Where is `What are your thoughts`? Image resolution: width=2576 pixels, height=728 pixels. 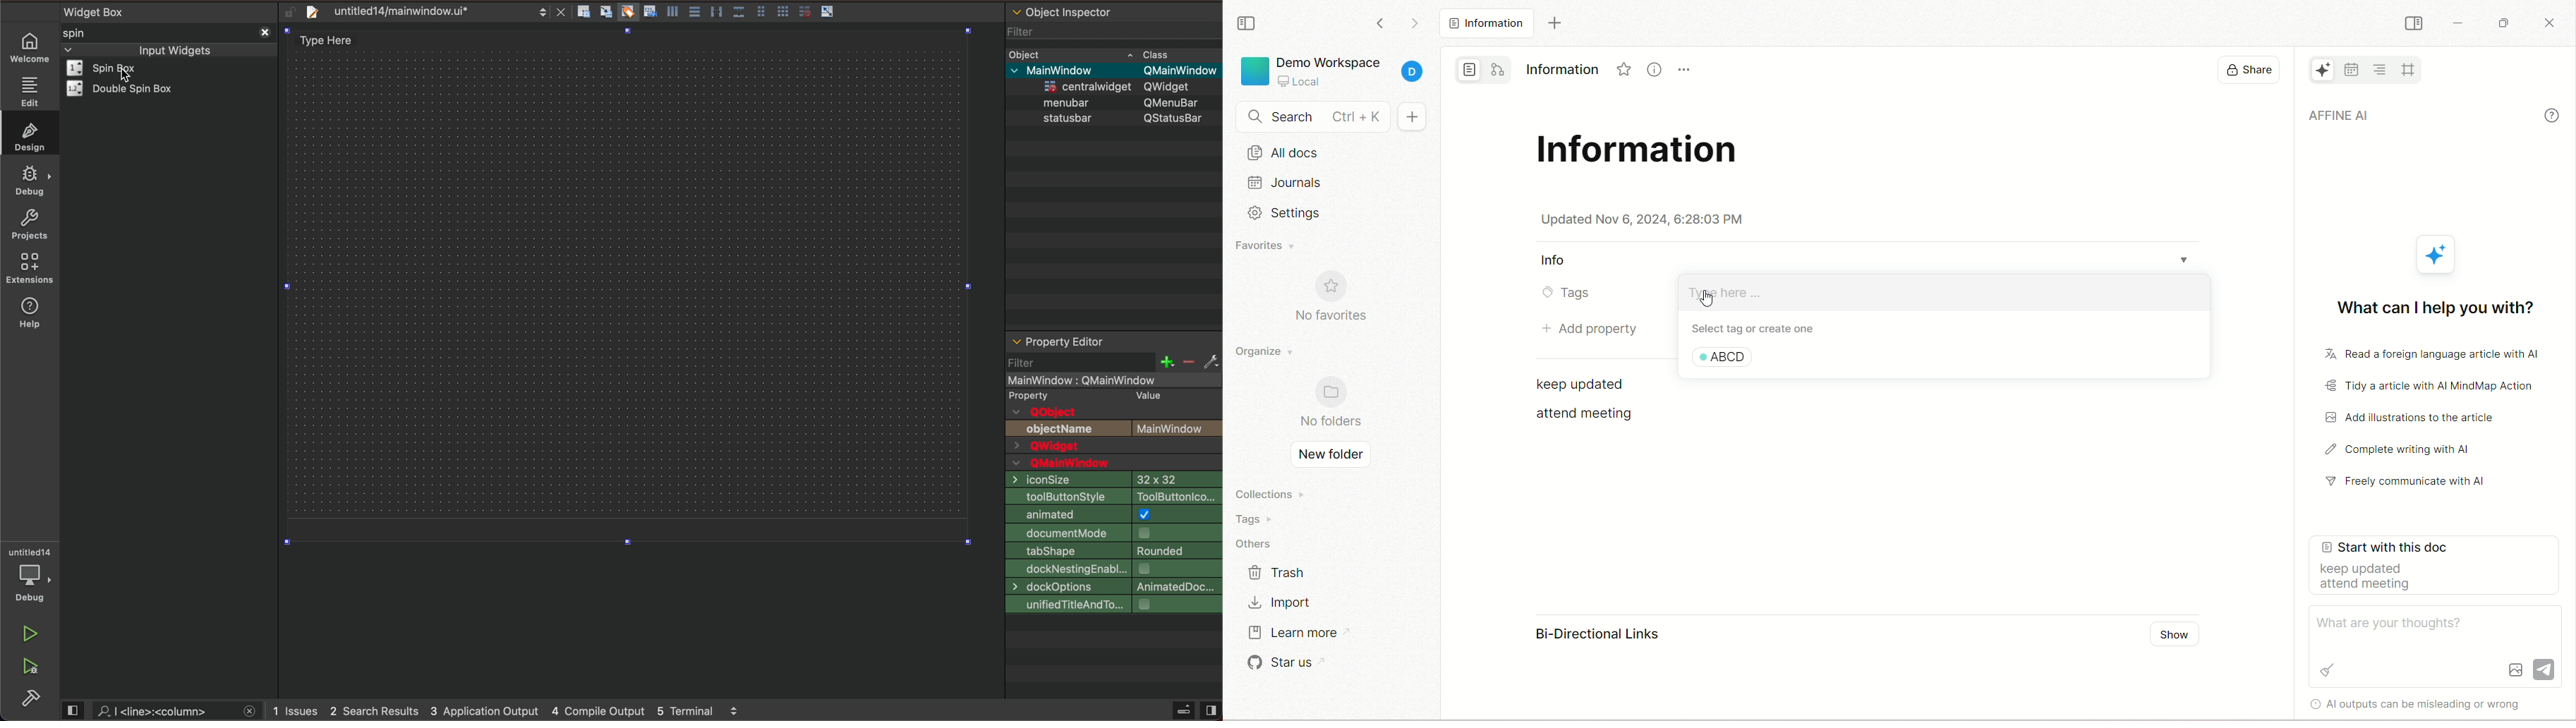 What are your thoughts is located at coordinates (2395, 623).